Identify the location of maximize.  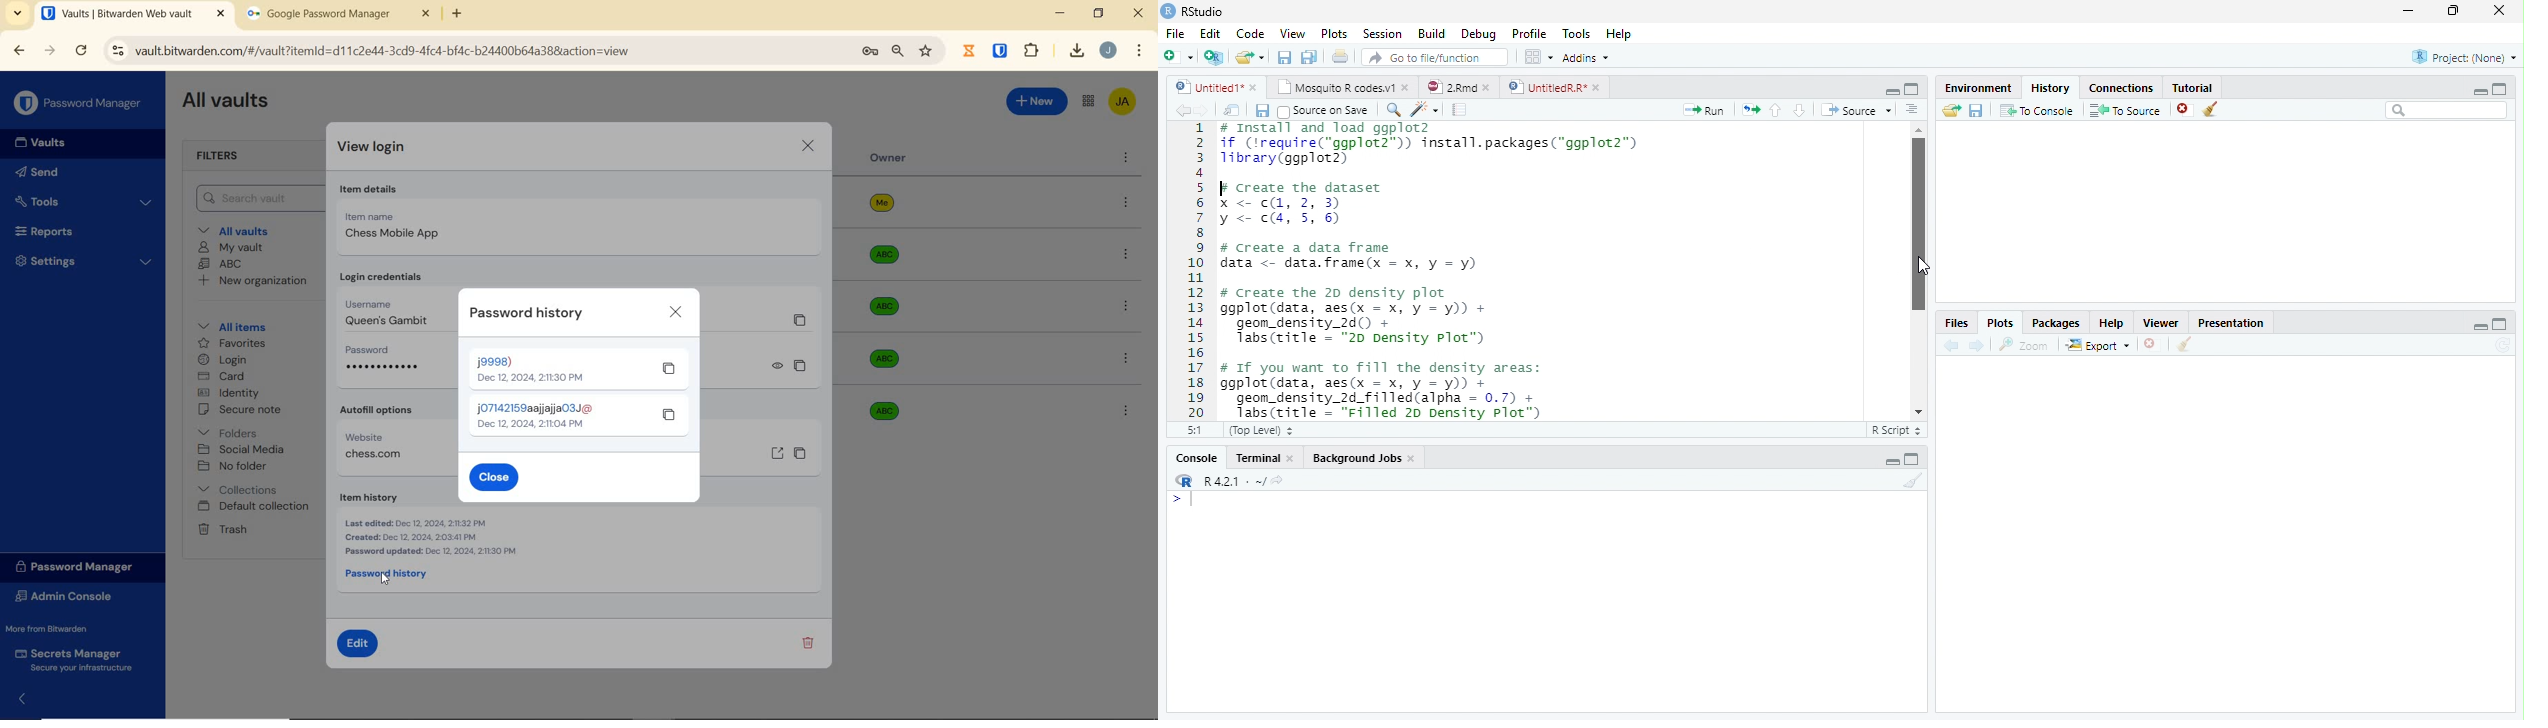
(2502, 323).